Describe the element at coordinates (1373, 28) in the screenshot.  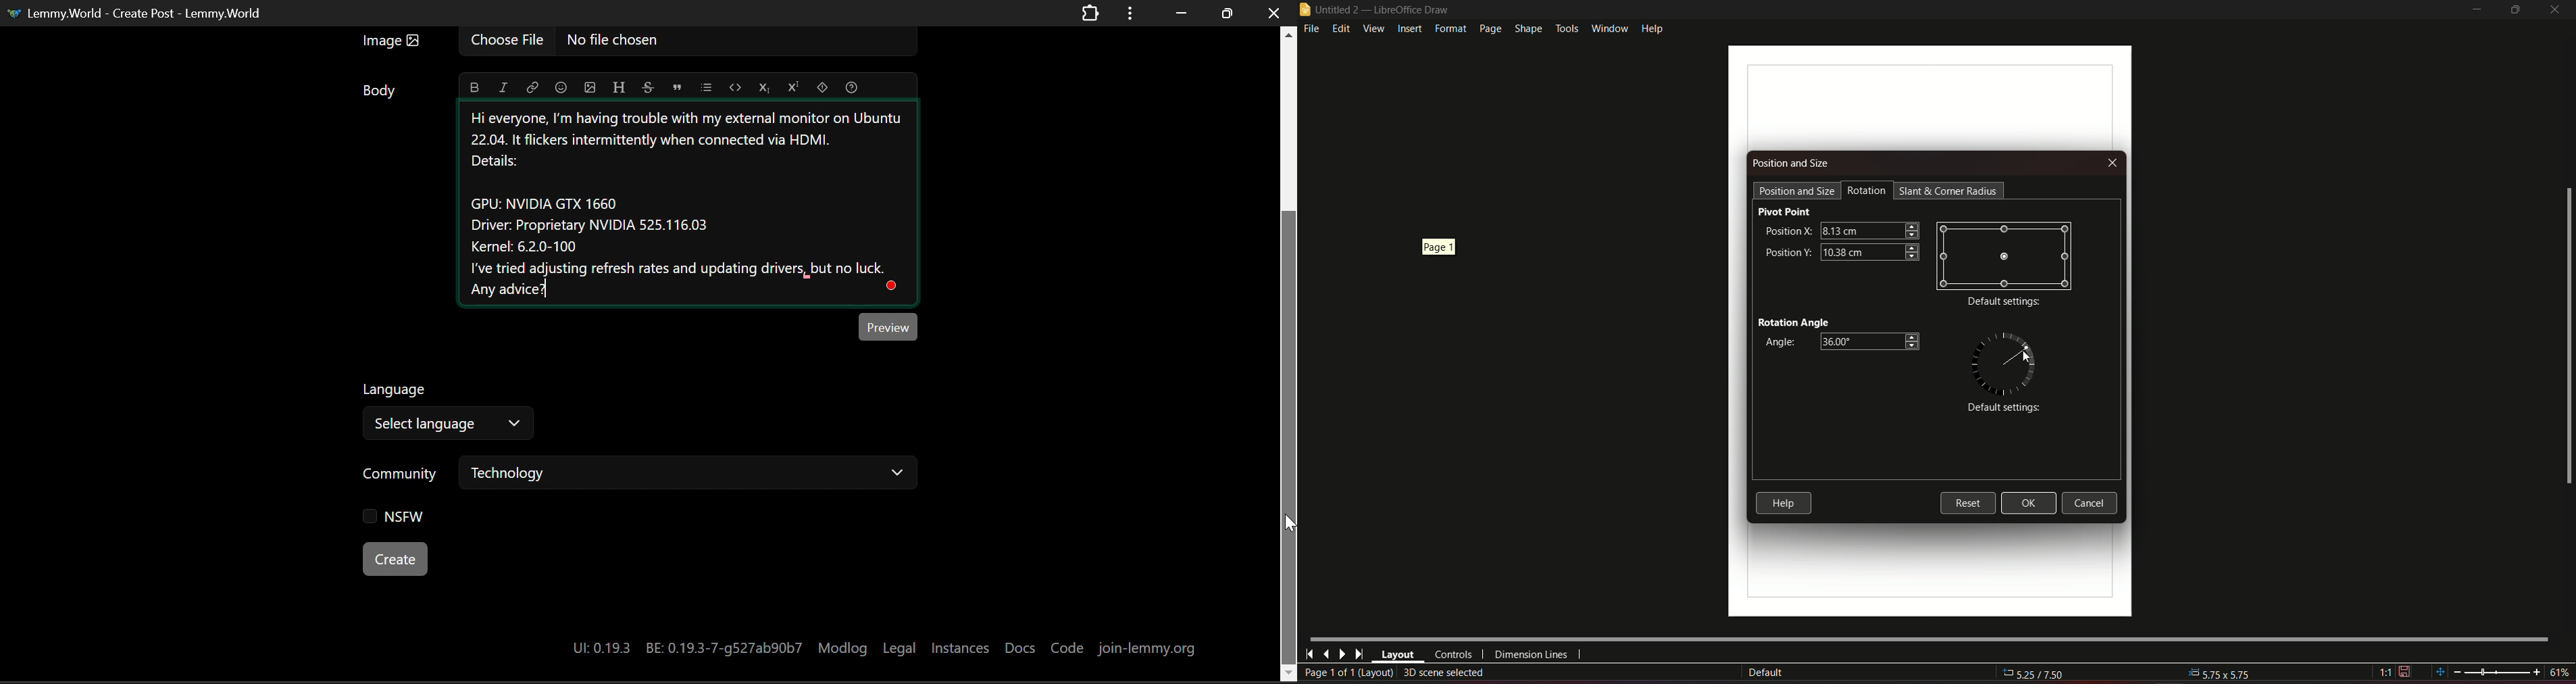
I see `view` at that location.